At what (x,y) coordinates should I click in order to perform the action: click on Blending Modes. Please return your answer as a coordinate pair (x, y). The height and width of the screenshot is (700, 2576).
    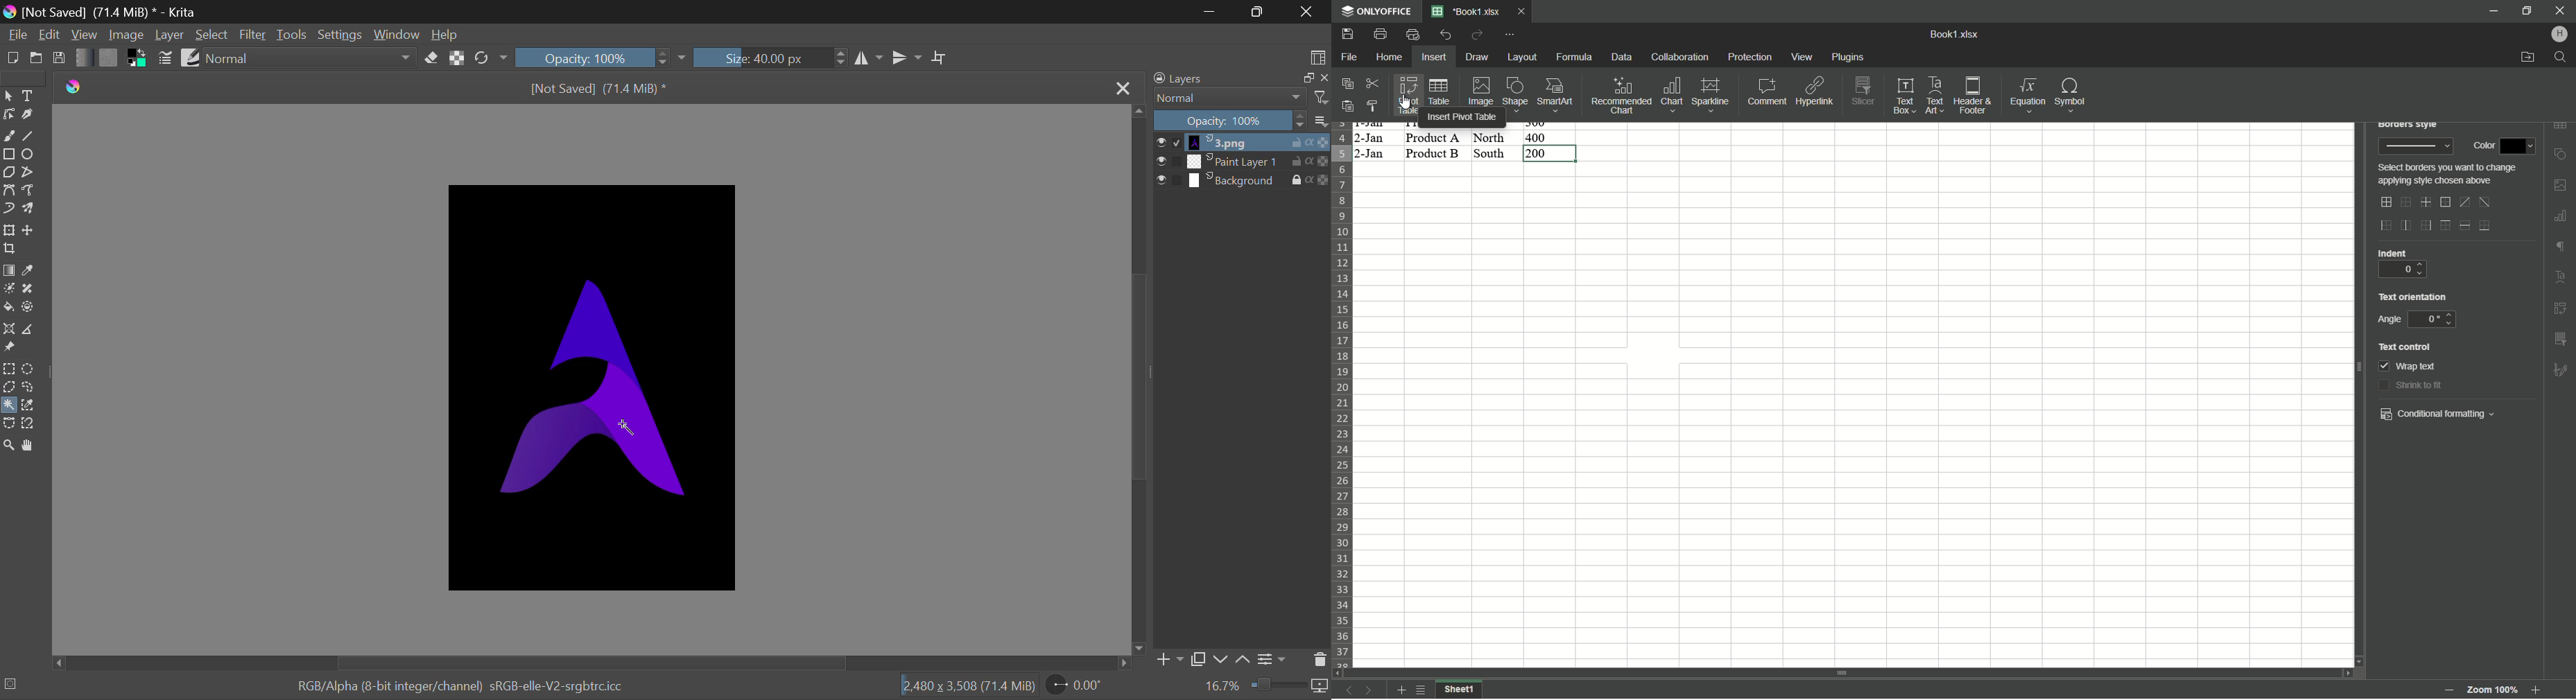
    Looking at the image, I should click on (311, 57).